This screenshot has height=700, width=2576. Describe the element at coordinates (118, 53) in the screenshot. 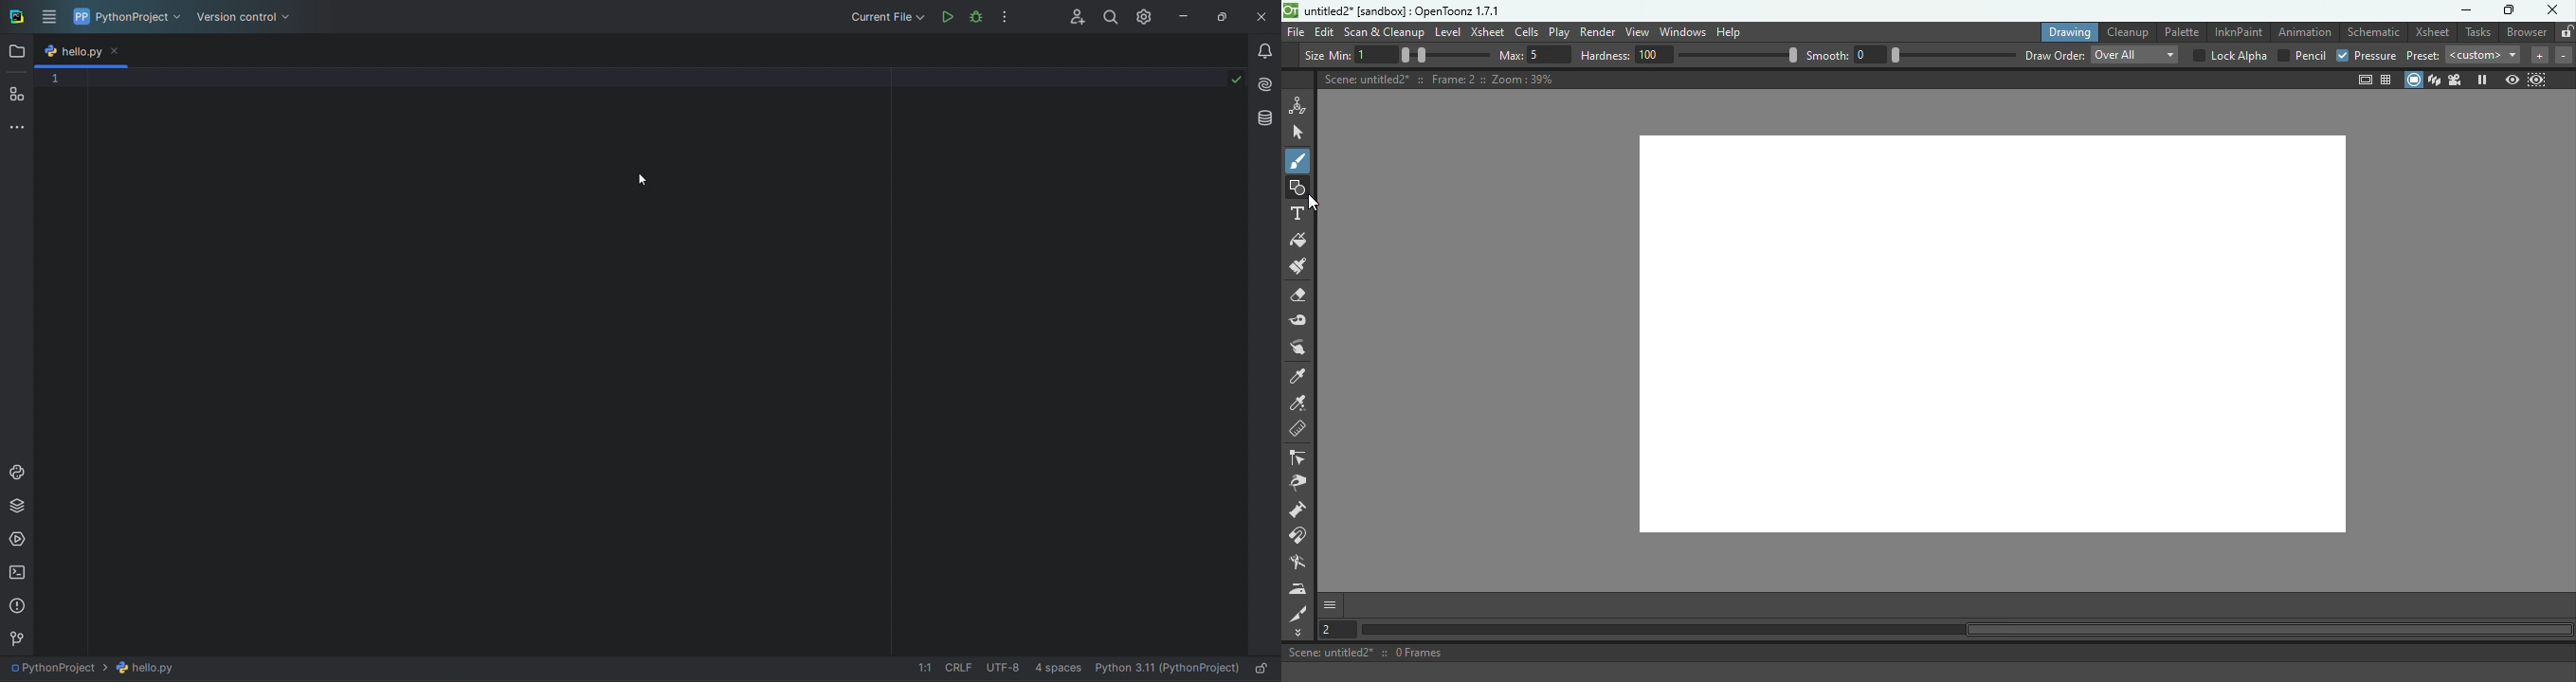

I see `close` at that location.